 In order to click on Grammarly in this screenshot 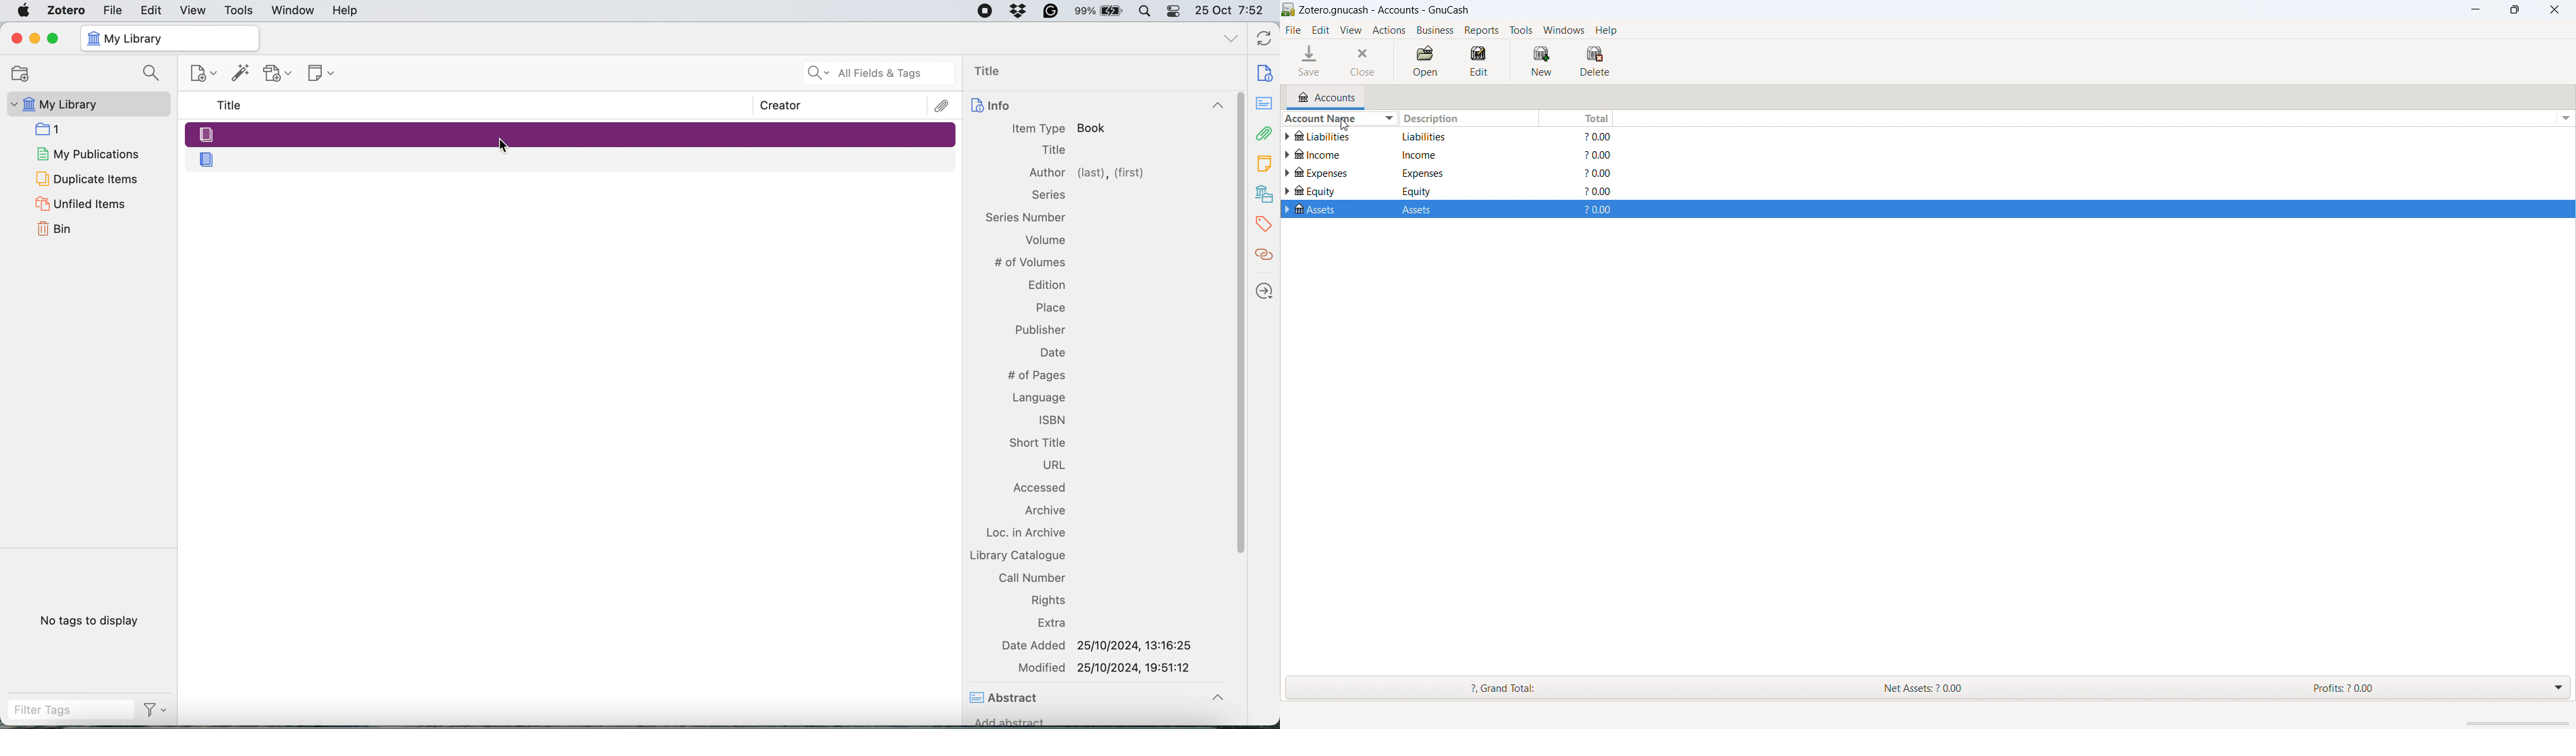, I will do `click(1051, 10)`.